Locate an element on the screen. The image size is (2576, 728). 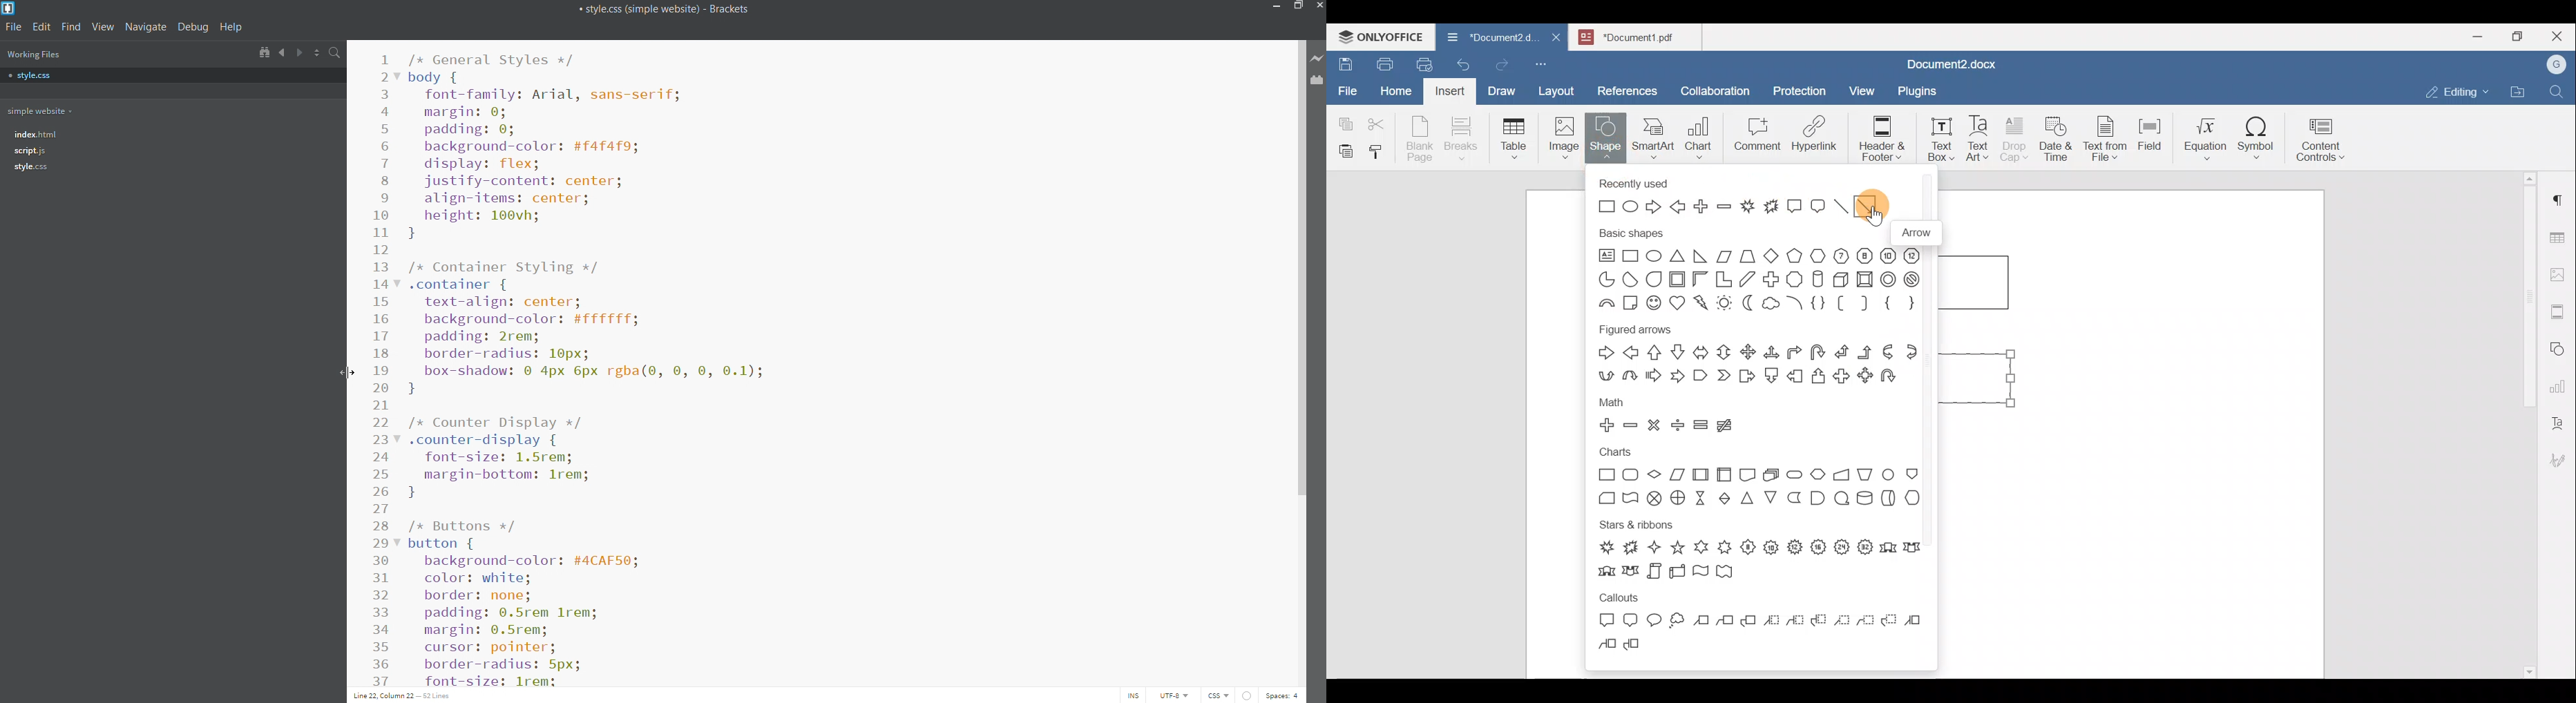
Quick print is located at coordinates (1421, 62).